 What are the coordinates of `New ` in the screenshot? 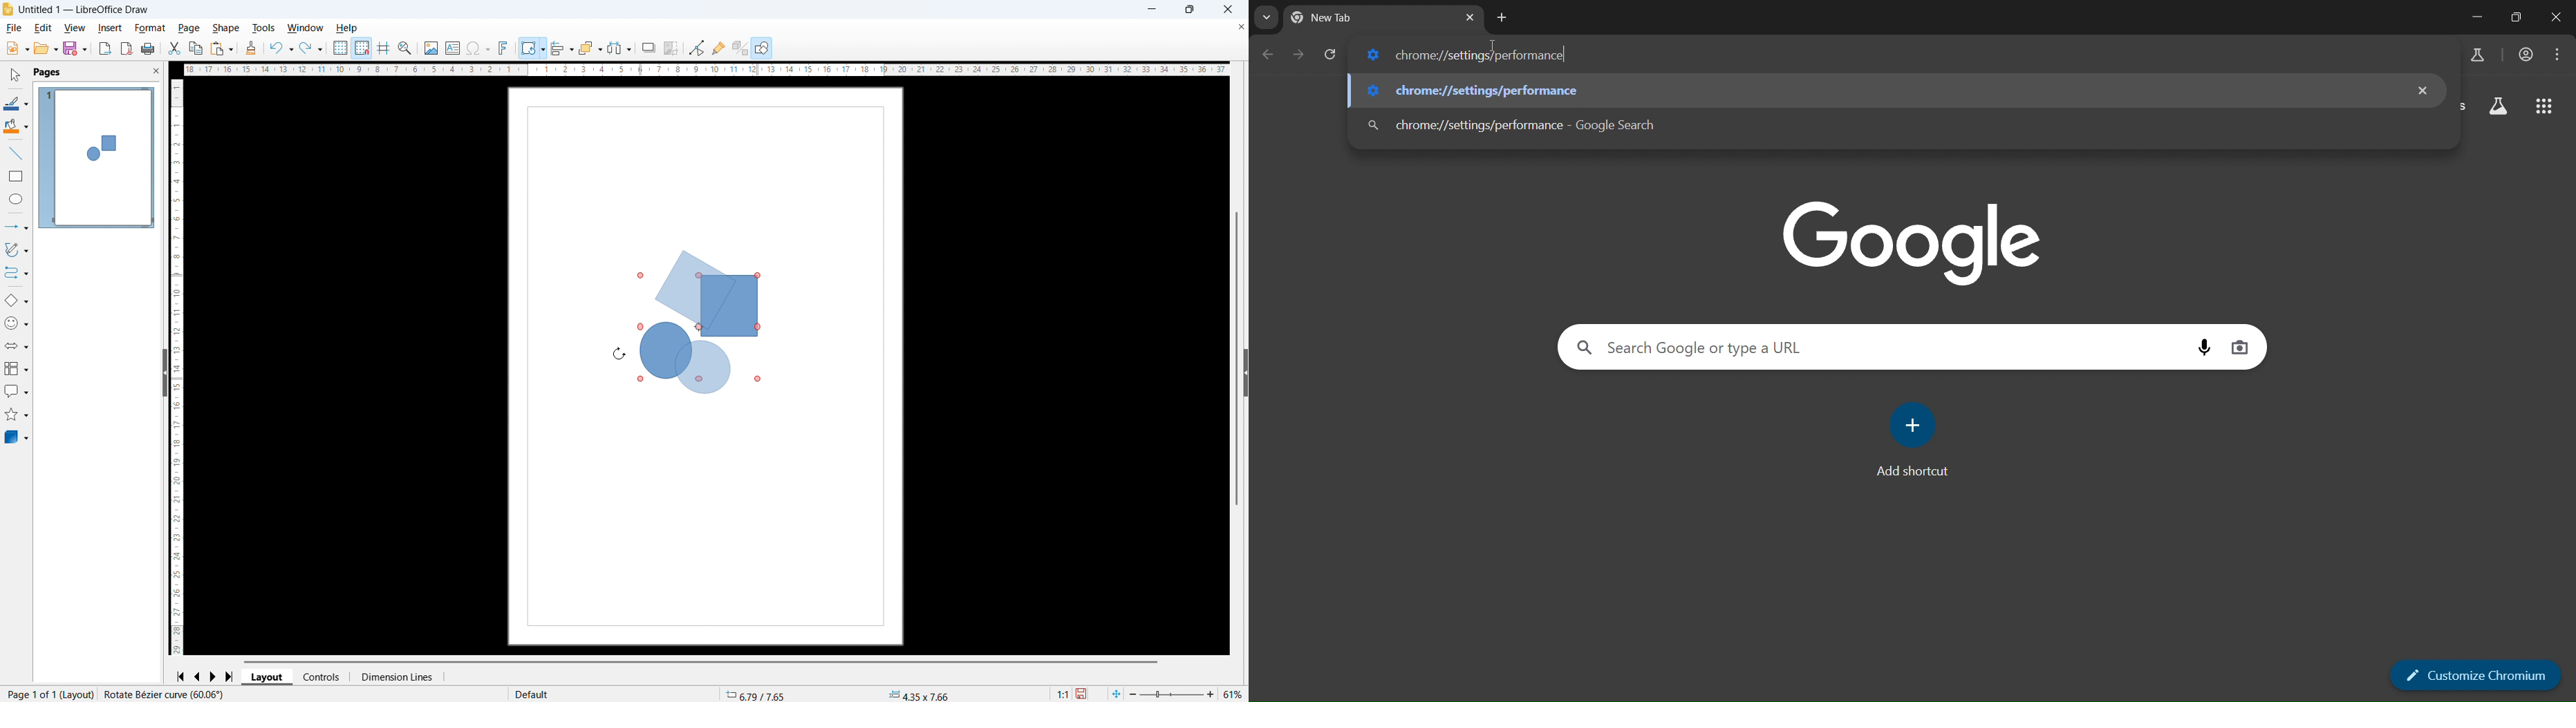 It's located at (17, 49).